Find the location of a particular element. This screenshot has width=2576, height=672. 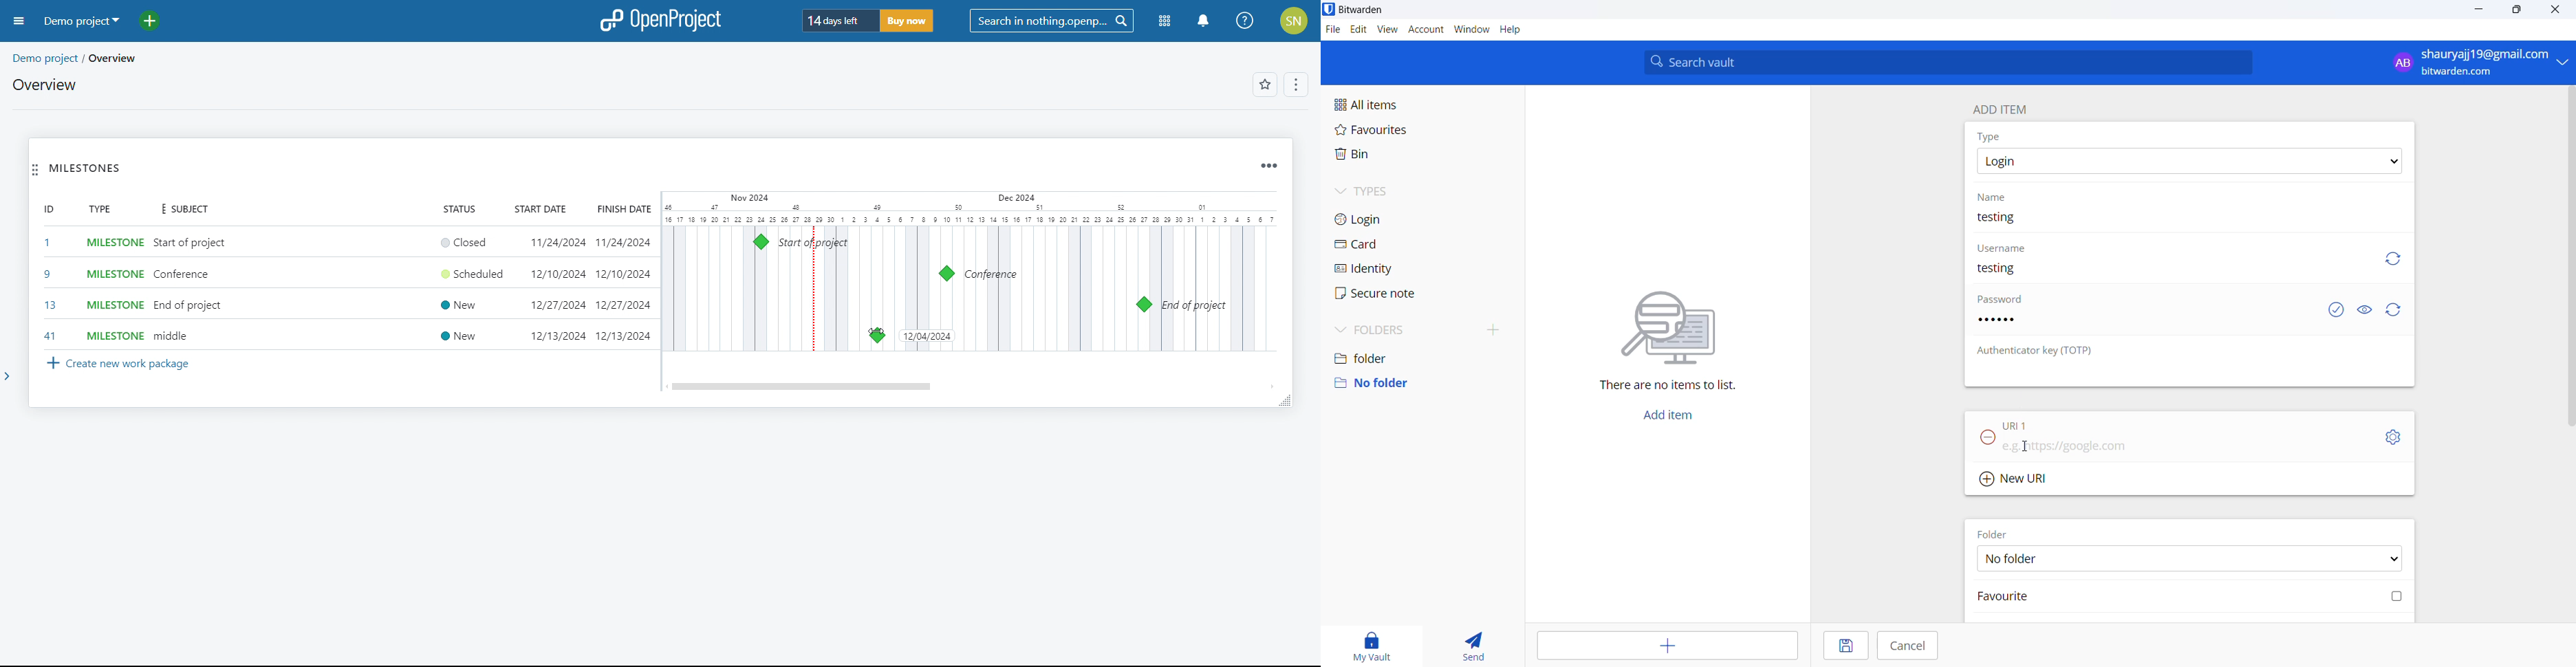

OTP heading: Authenticator key (TOTP) is located at coordinates (2040, 351).